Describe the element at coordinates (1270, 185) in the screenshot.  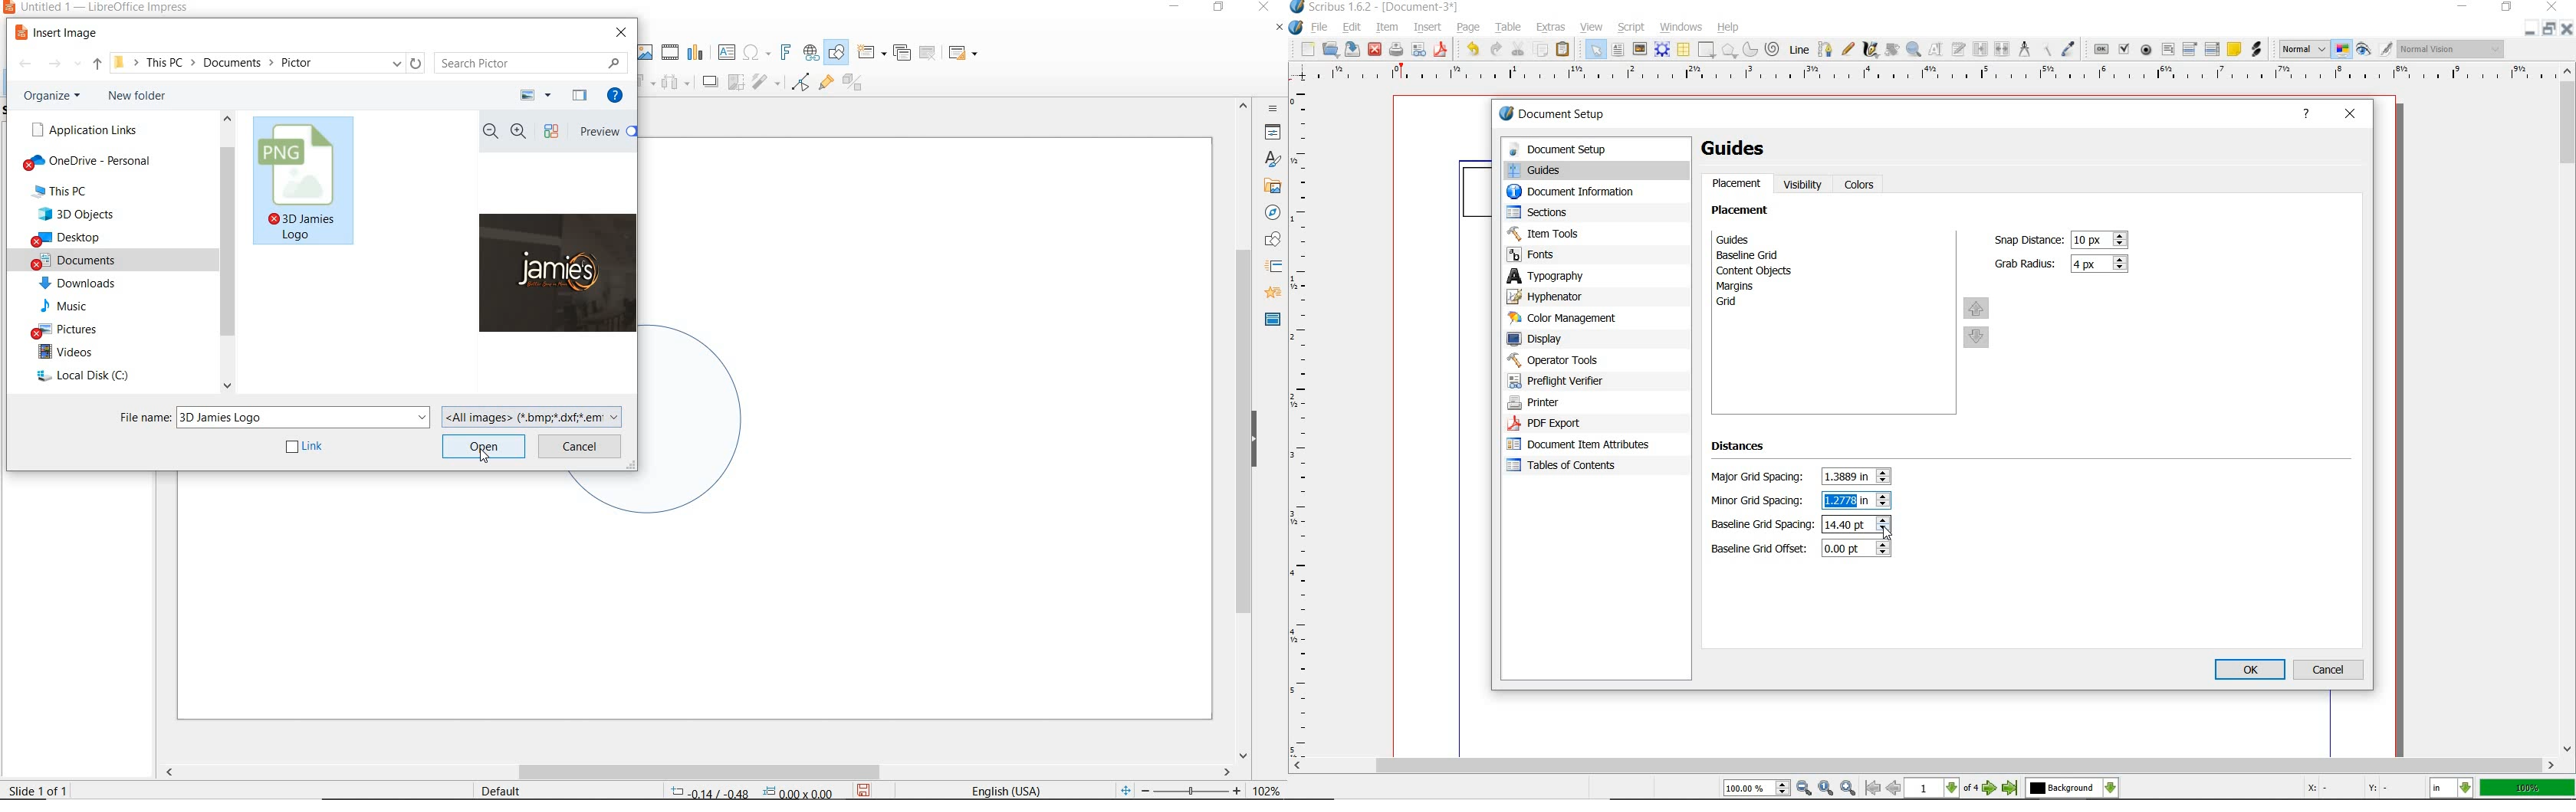
I see `gallery` at that location.